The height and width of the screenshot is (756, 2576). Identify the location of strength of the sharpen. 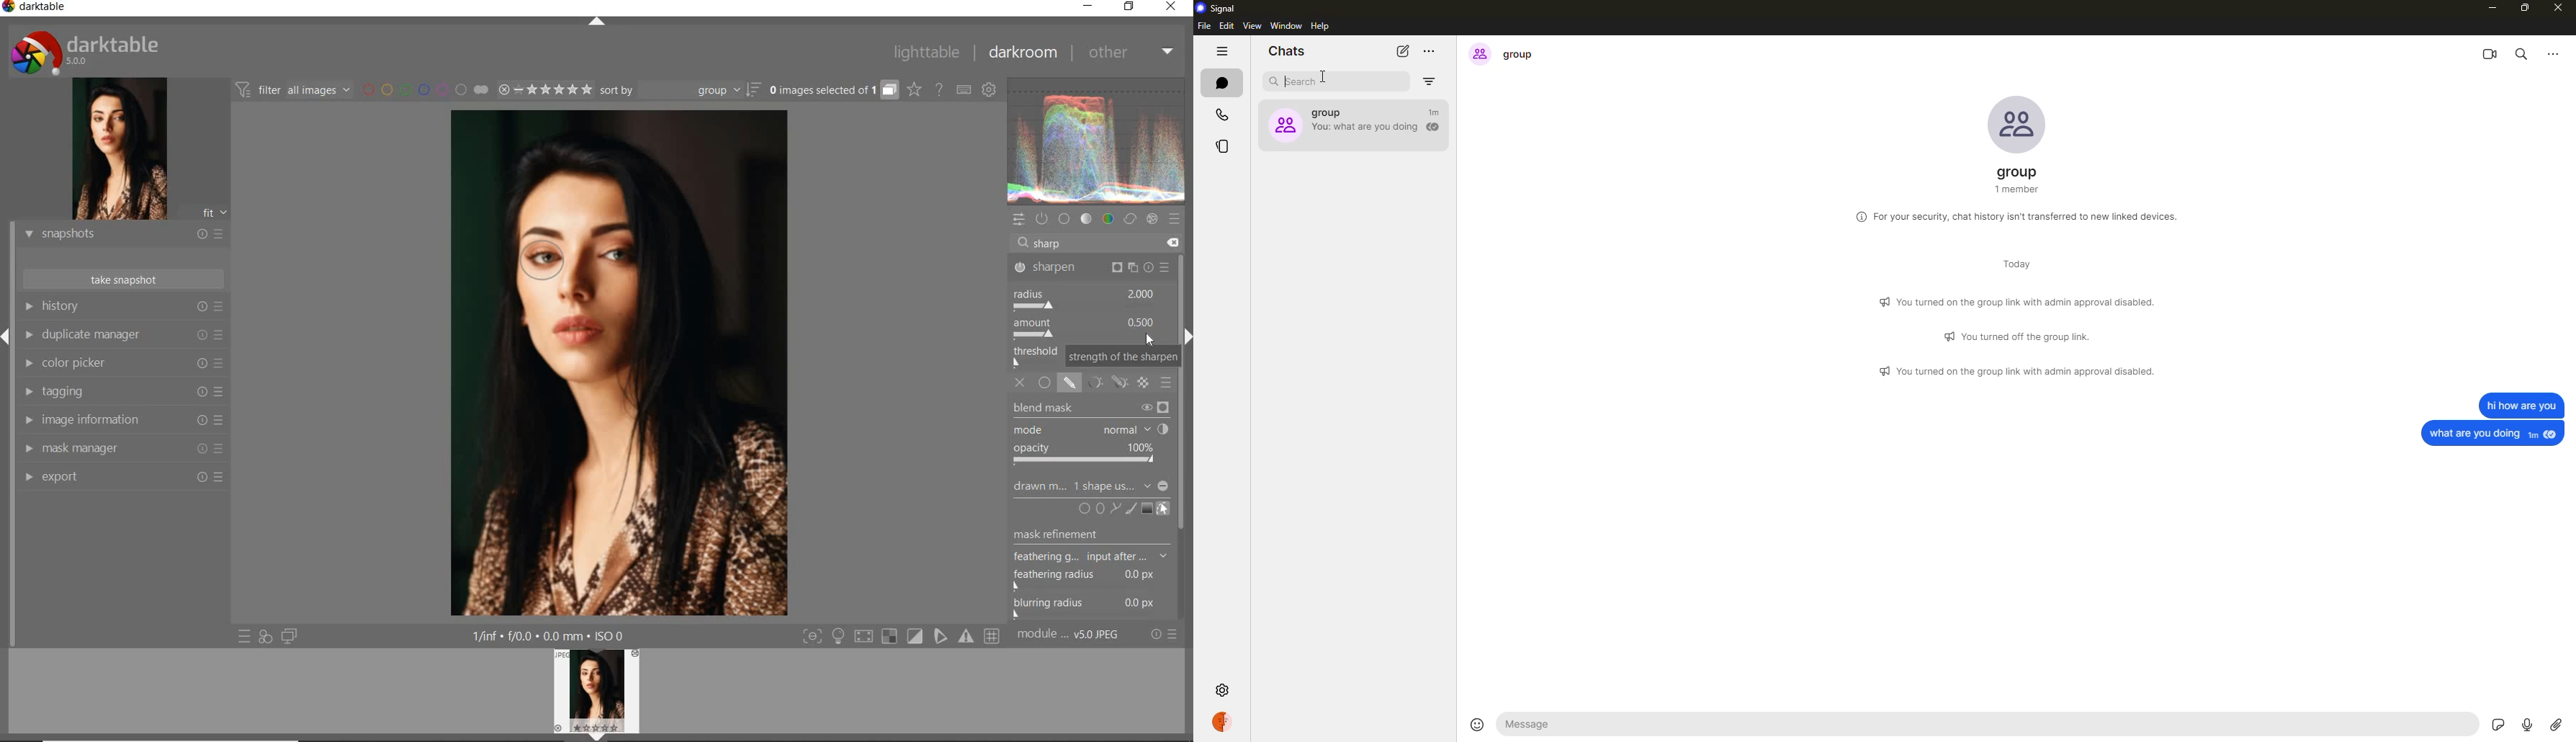
(1123, 357).